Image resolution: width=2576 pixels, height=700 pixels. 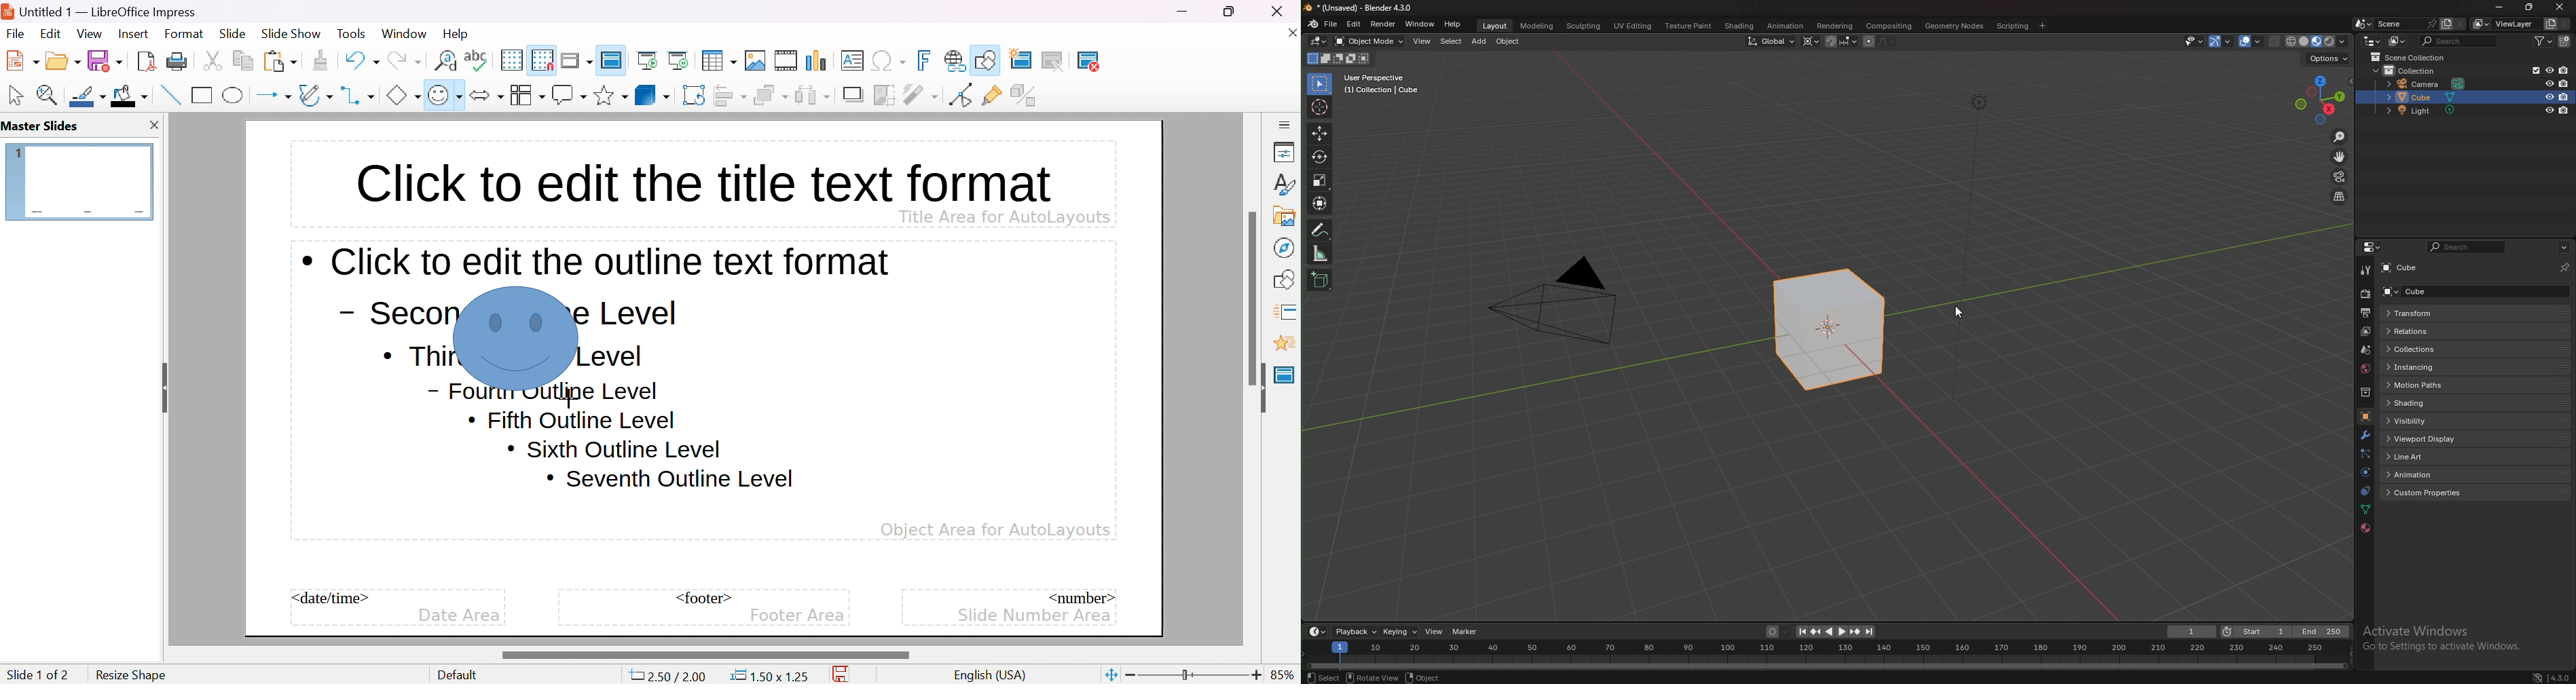 I want to click on insert audio or video, so click(x=785, y=60).